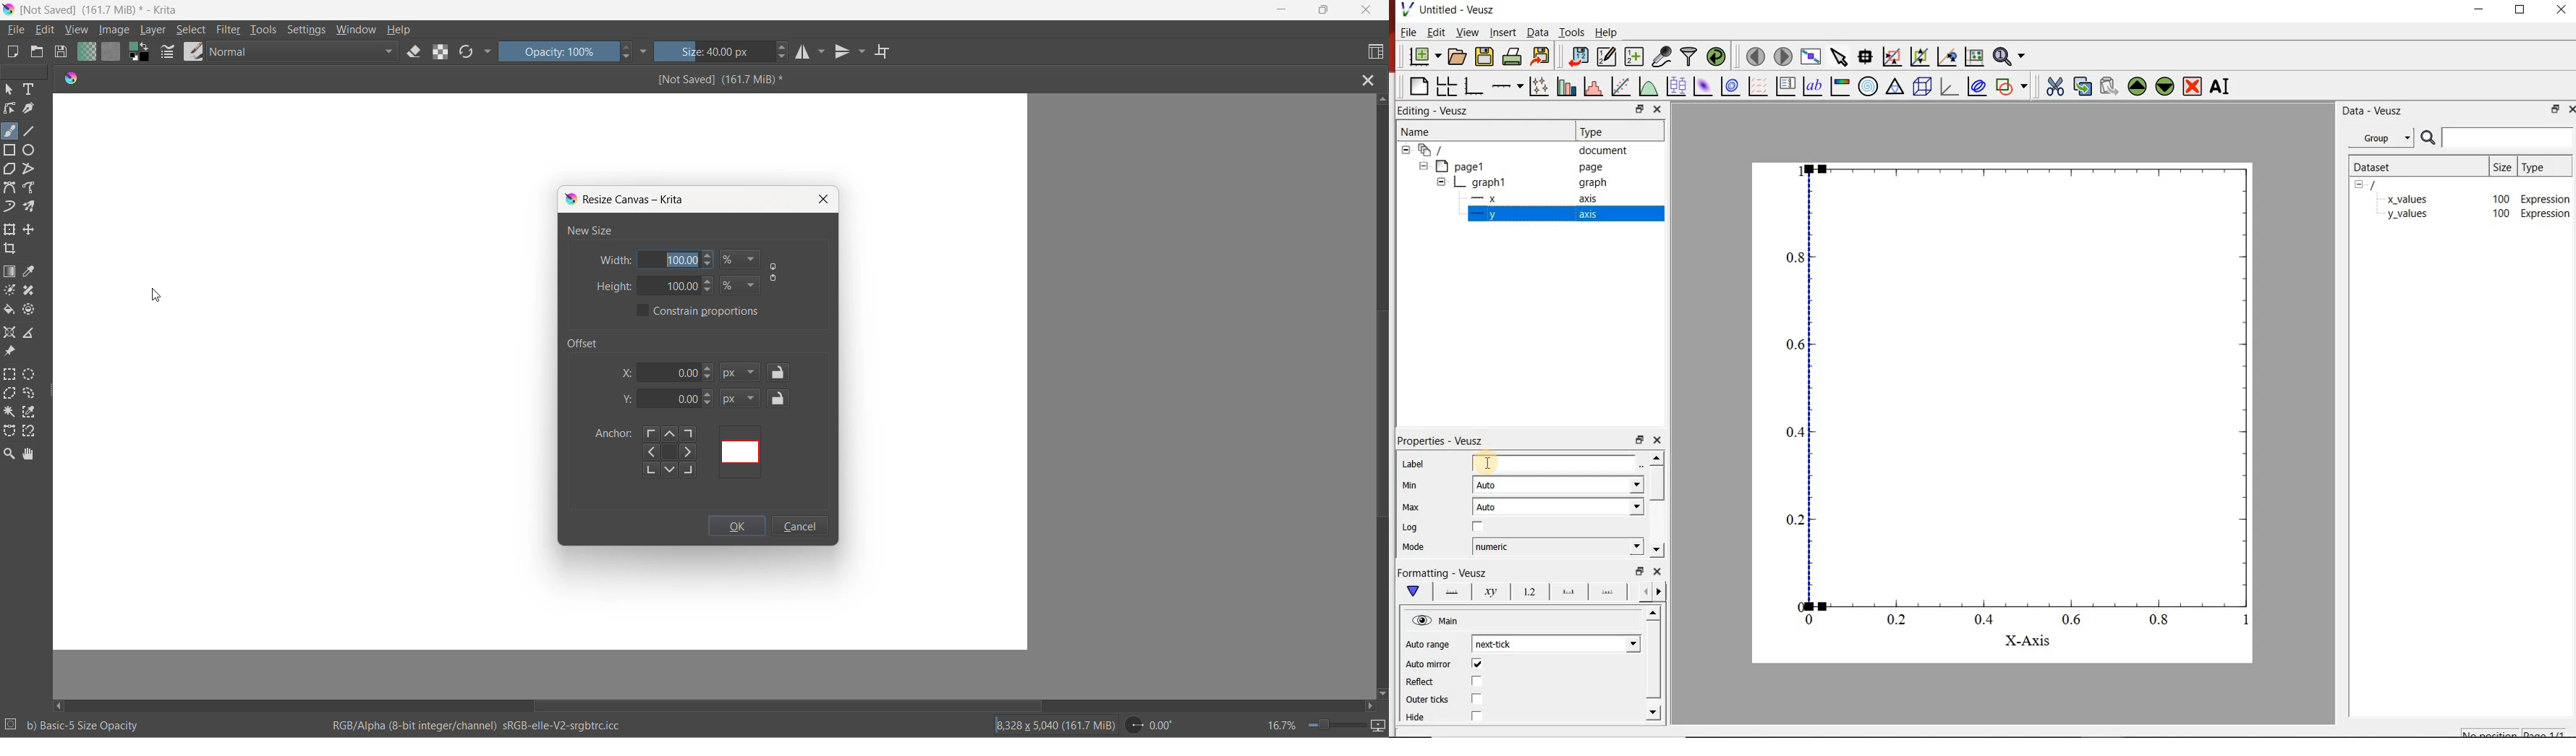 This screenshot has height=756, width=2576. Describe the element at coordinates (1443, 438) in the screenshot. I see `| Properties - Veusz` at that location.